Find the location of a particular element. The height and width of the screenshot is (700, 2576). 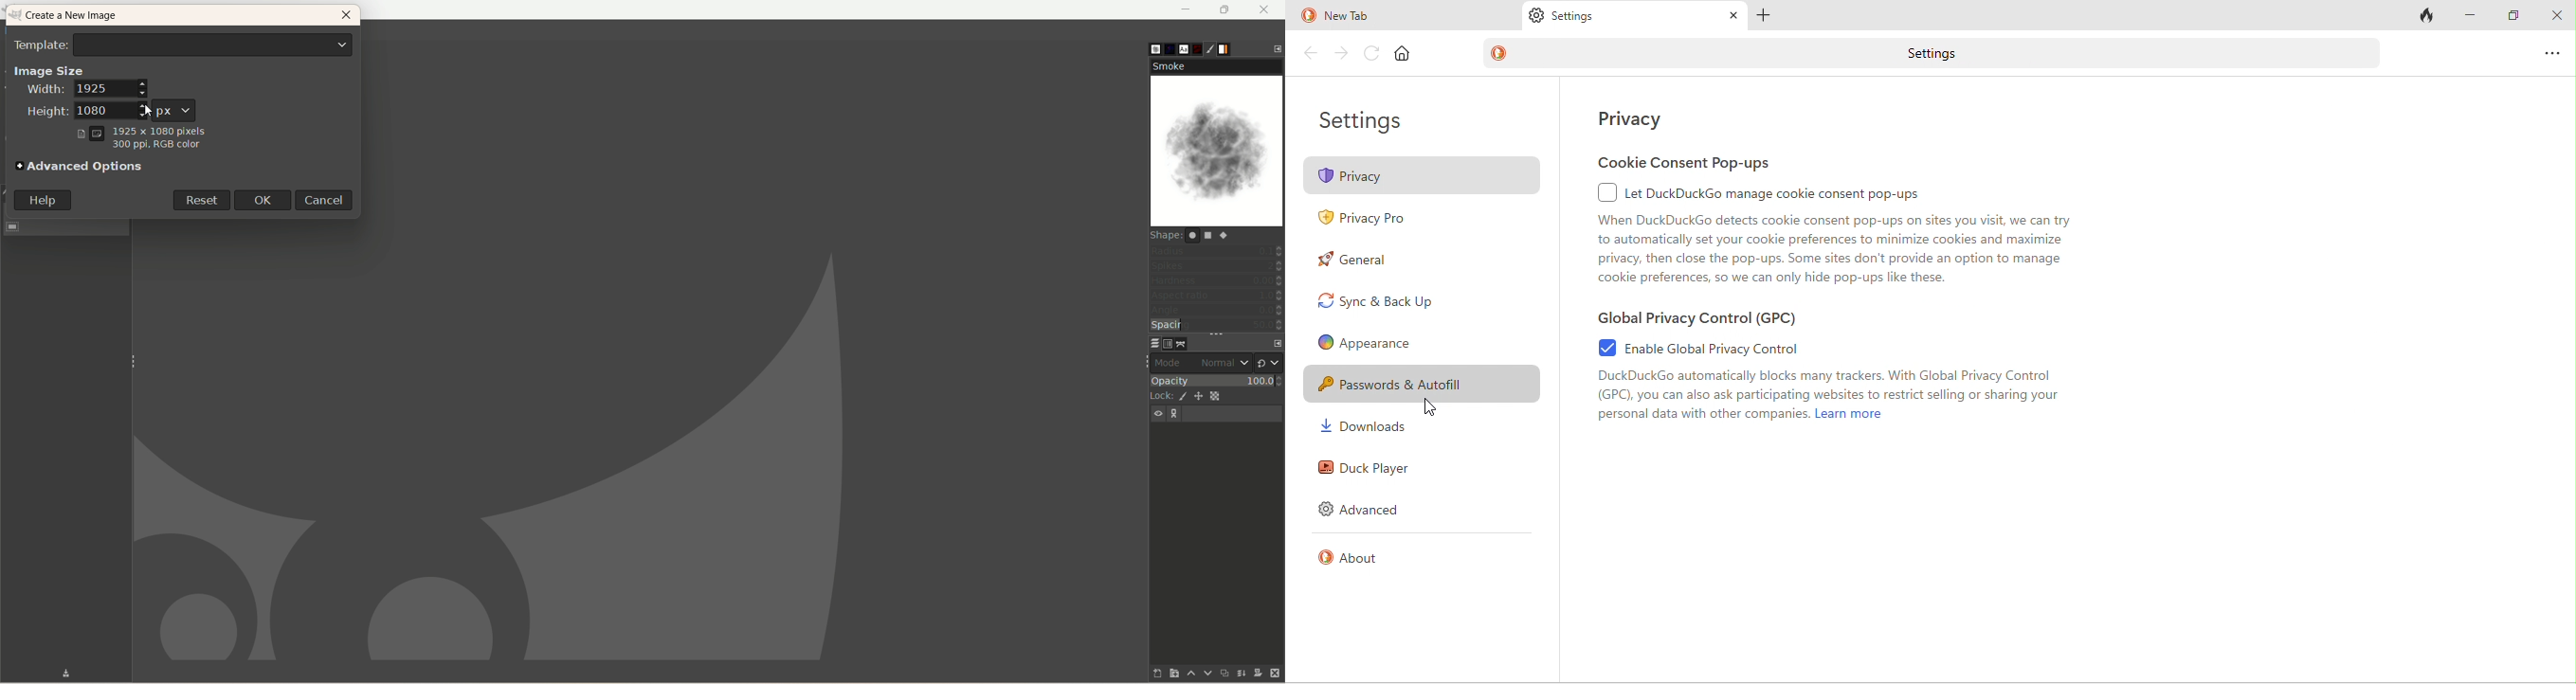

height is located at coordinates (70, 111).